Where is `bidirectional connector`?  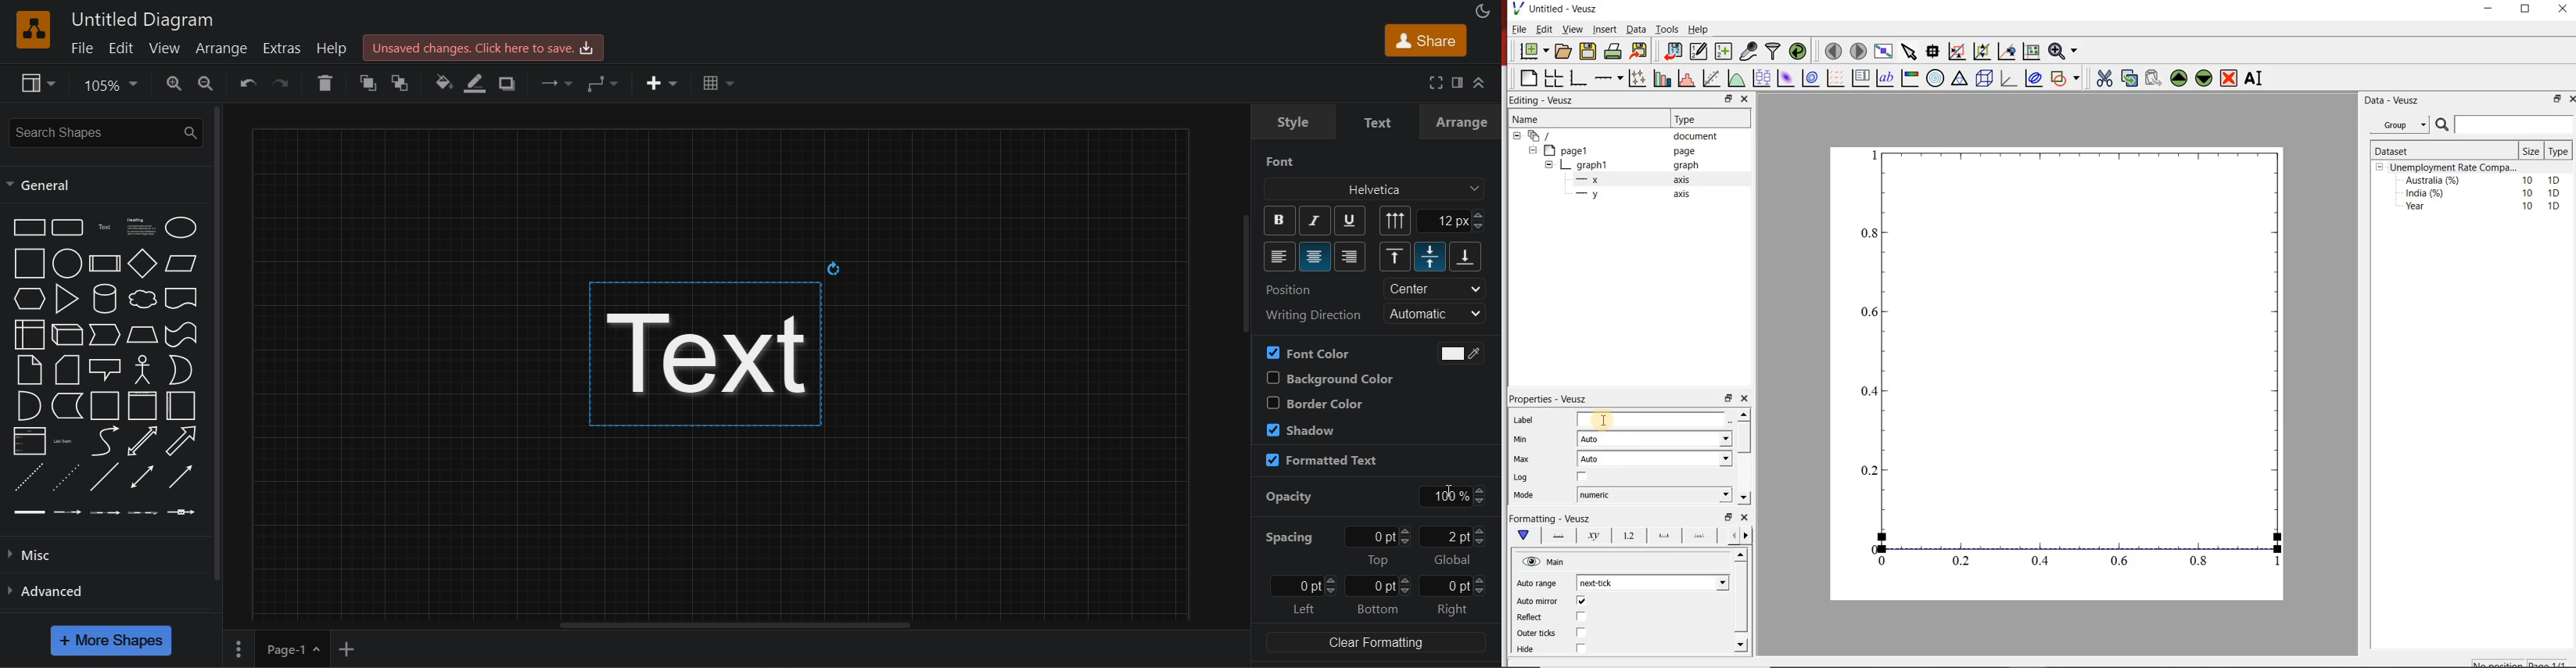
bidirectional connector is located at coordinates (142, 476).